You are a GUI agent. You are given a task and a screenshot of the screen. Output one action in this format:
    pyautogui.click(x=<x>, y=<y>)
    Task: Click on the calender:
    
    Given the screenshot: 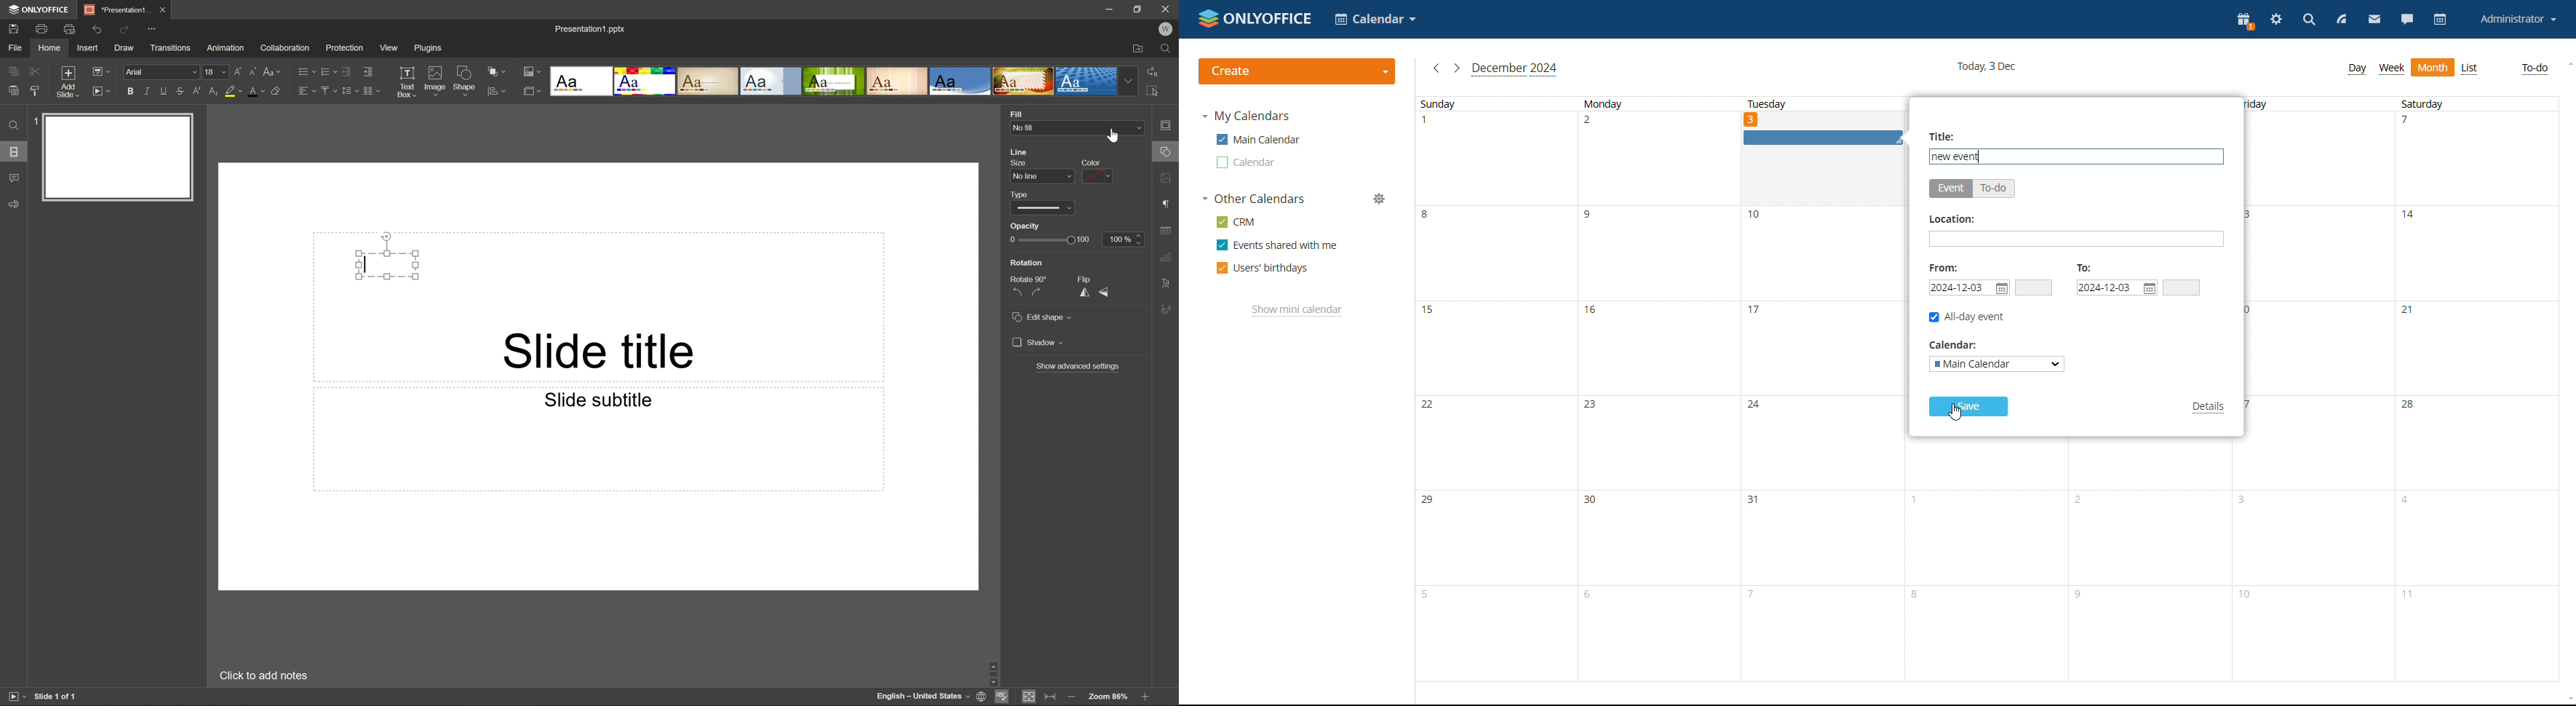 What is the action you would take?
    pyautogui.click(x=1958, y=346)
    